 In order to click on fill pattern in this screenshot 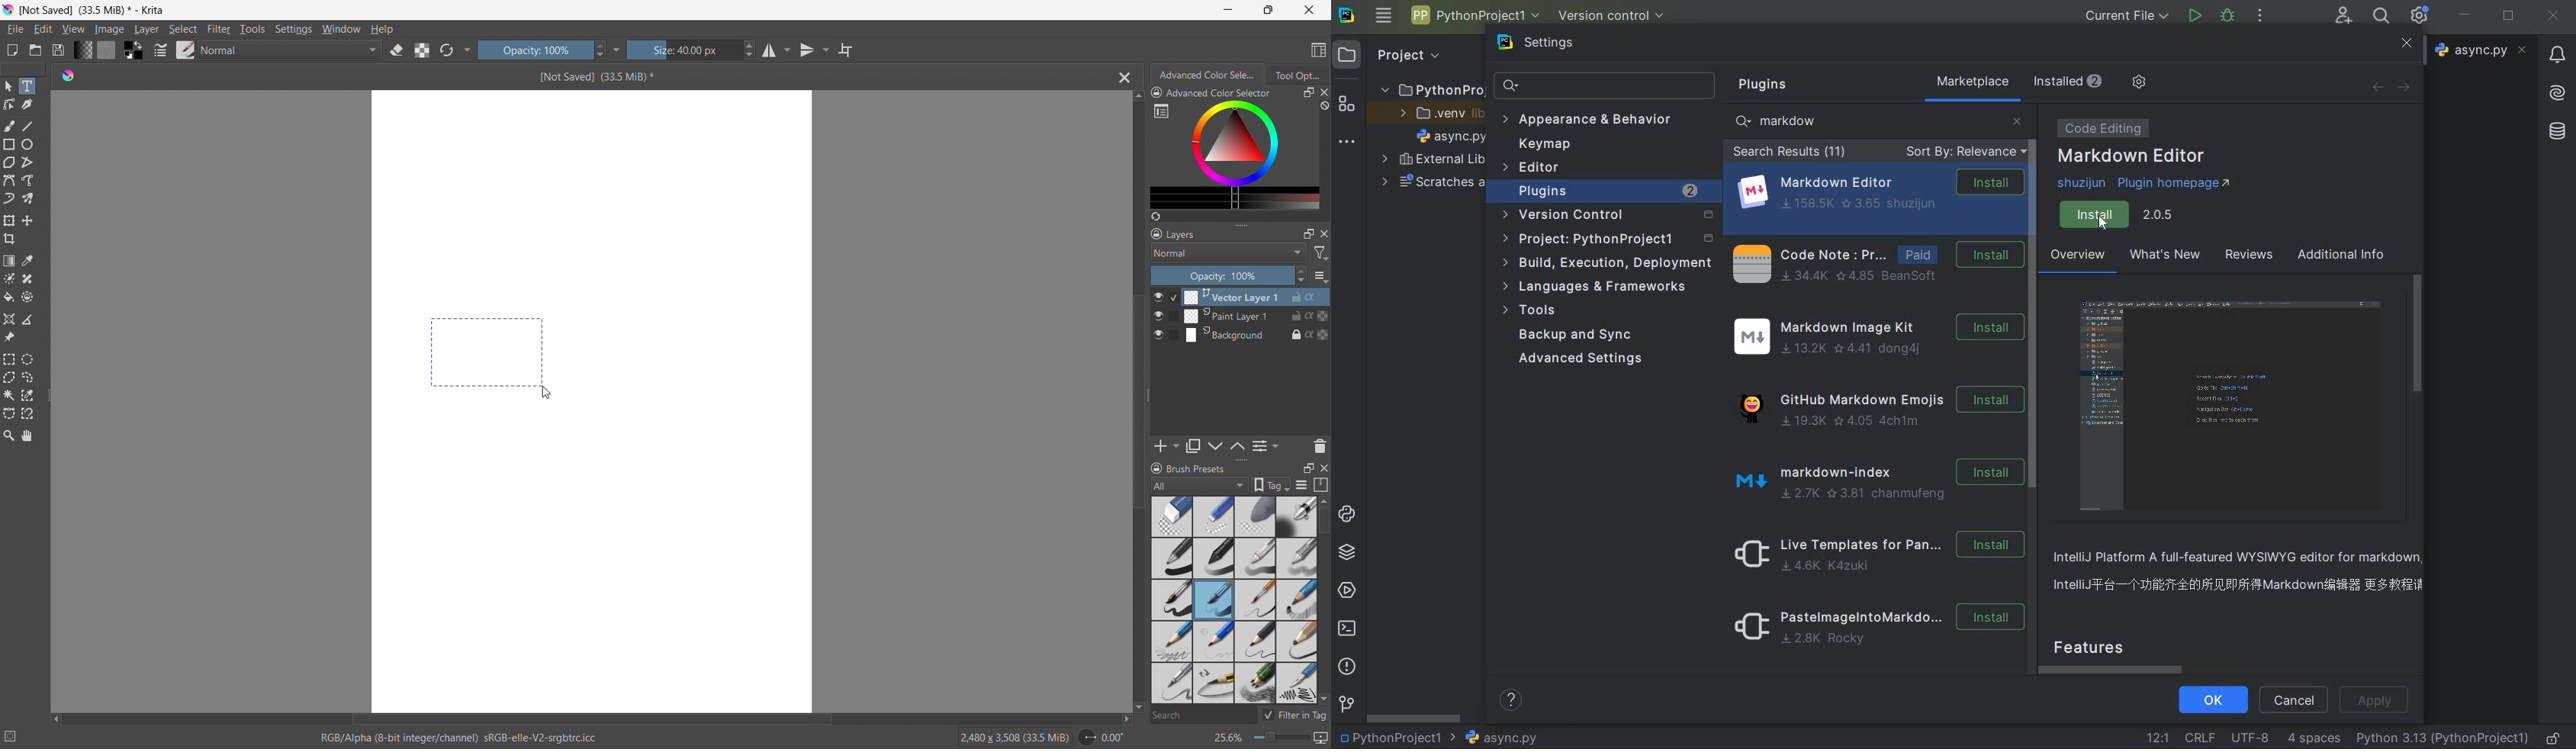, I will do `click(107, 49)`.